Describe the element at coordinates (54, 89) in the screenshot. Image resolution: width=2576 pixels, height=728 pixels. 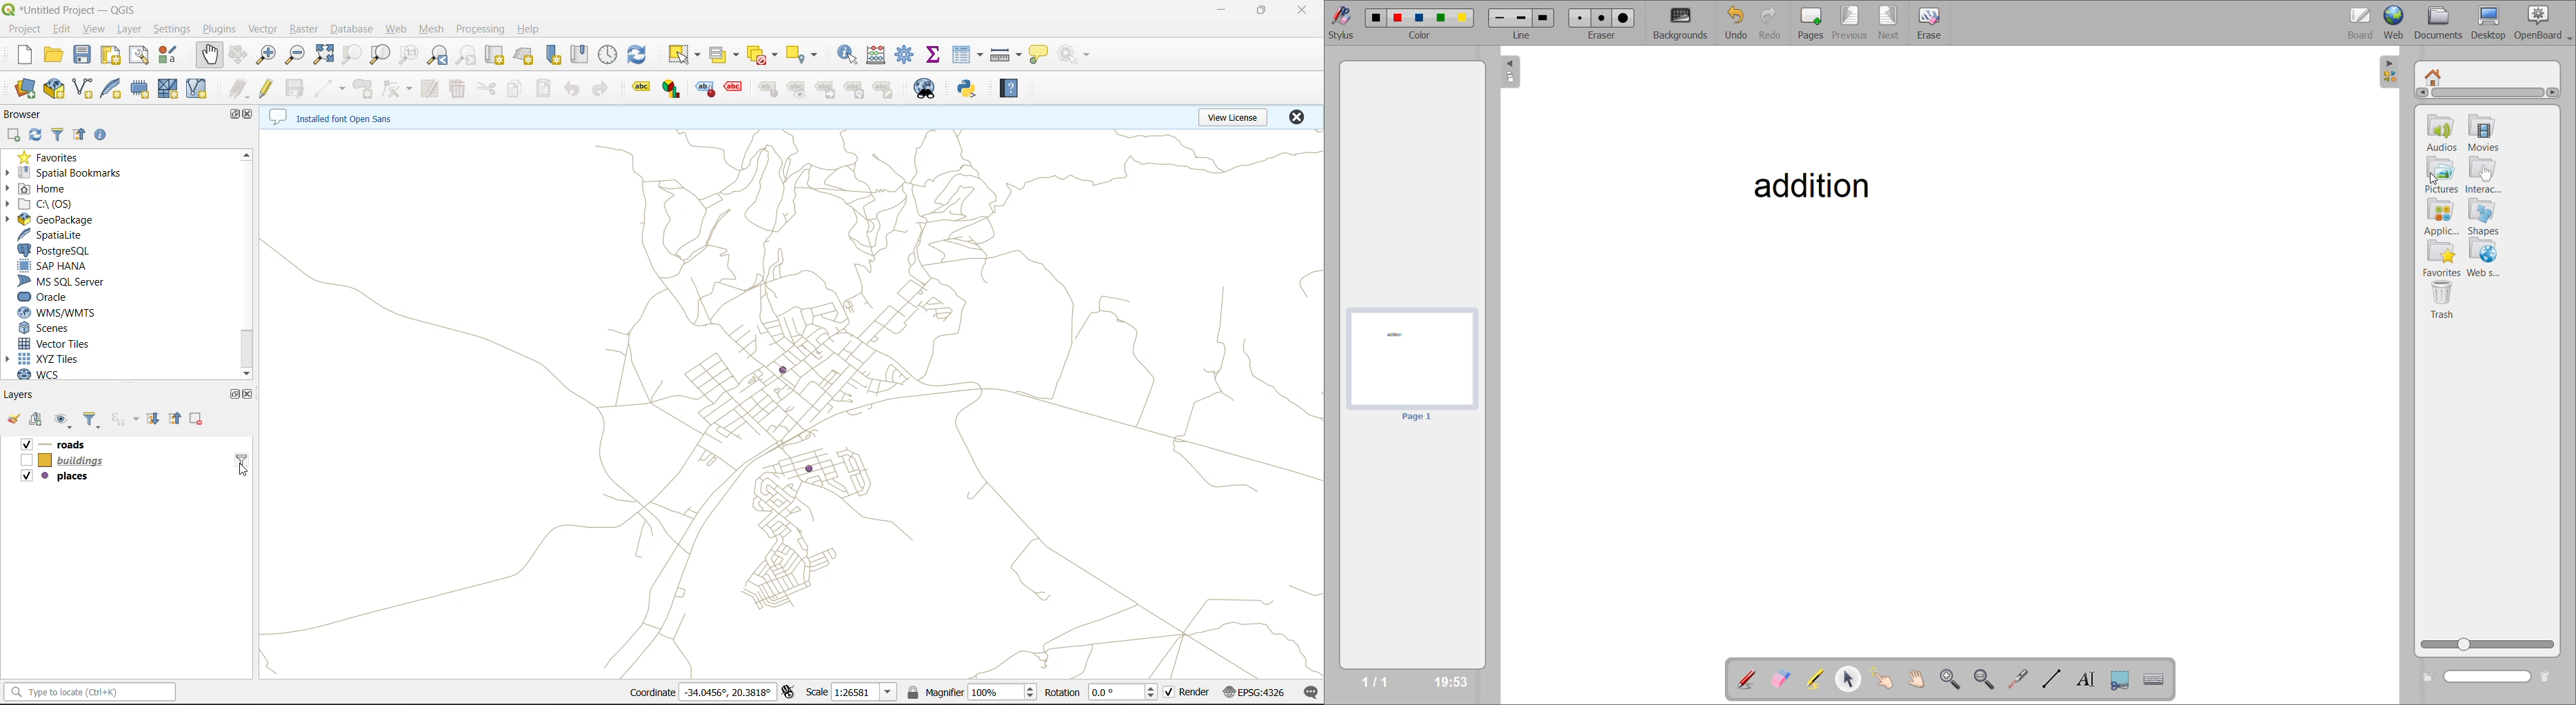
I see `new geopackage layer` at that location.